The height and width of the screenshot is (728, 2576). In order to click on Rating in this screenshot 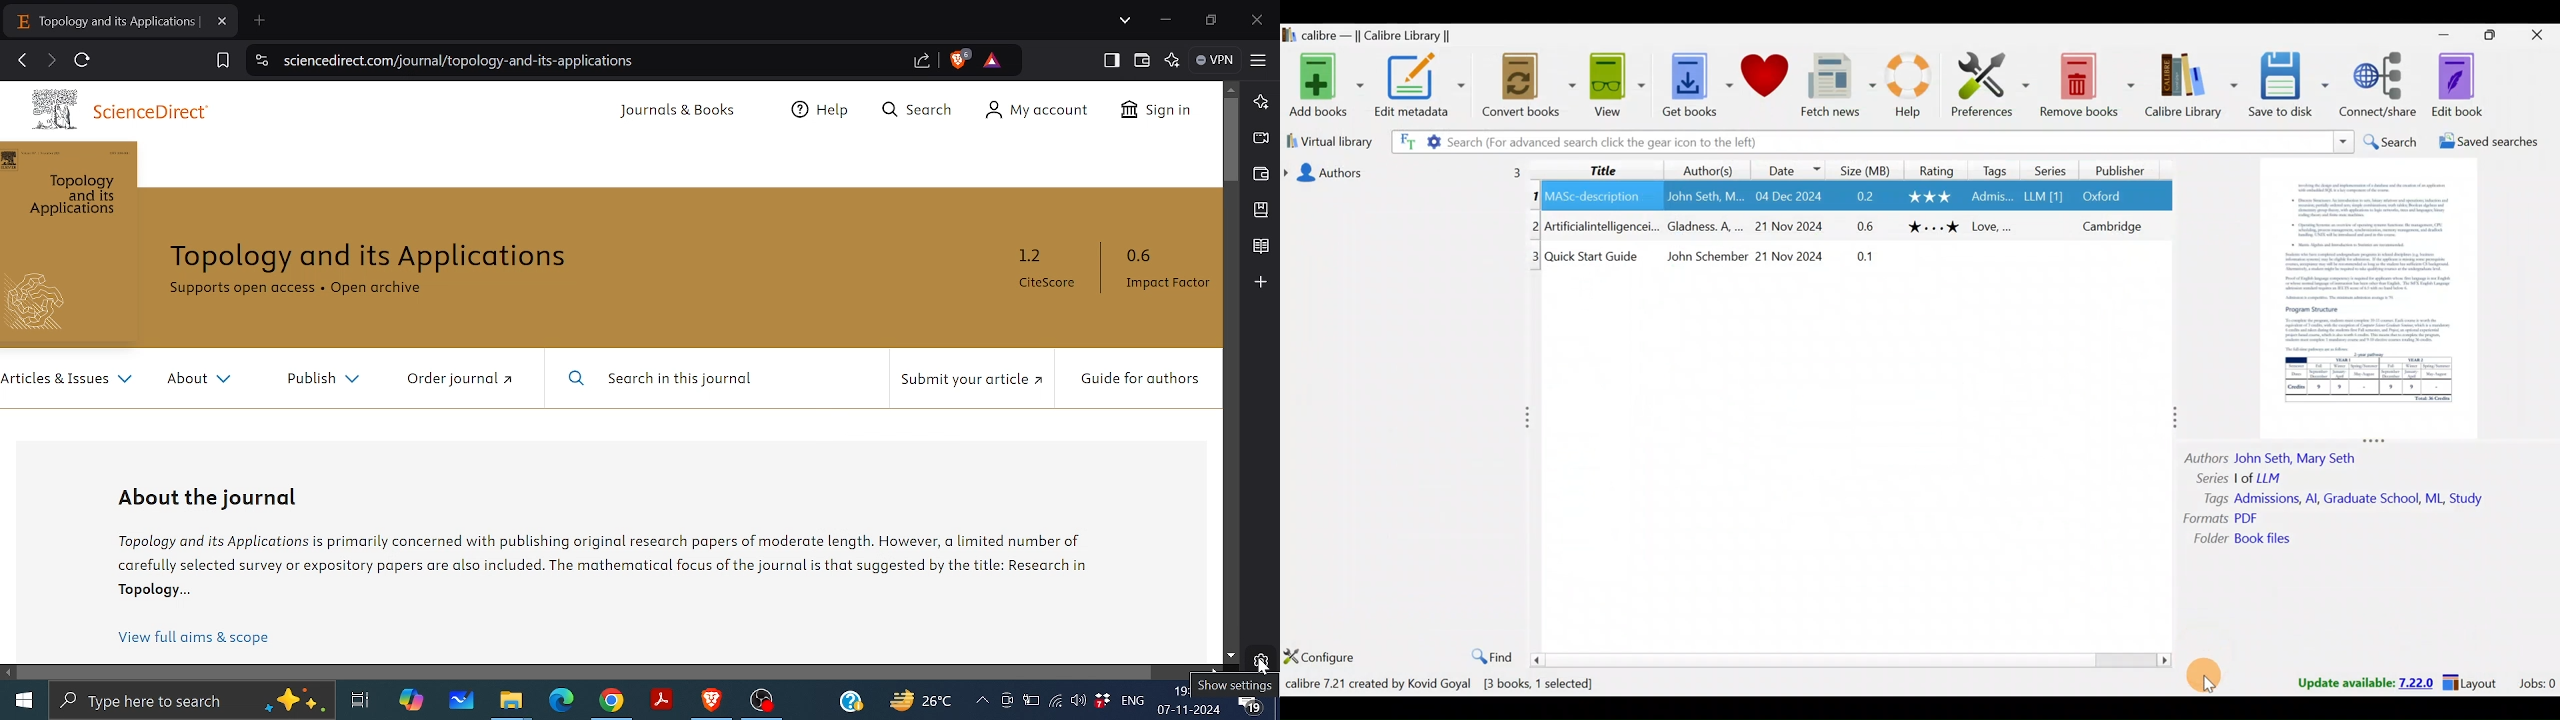, I will do `click(1937, 169)`.